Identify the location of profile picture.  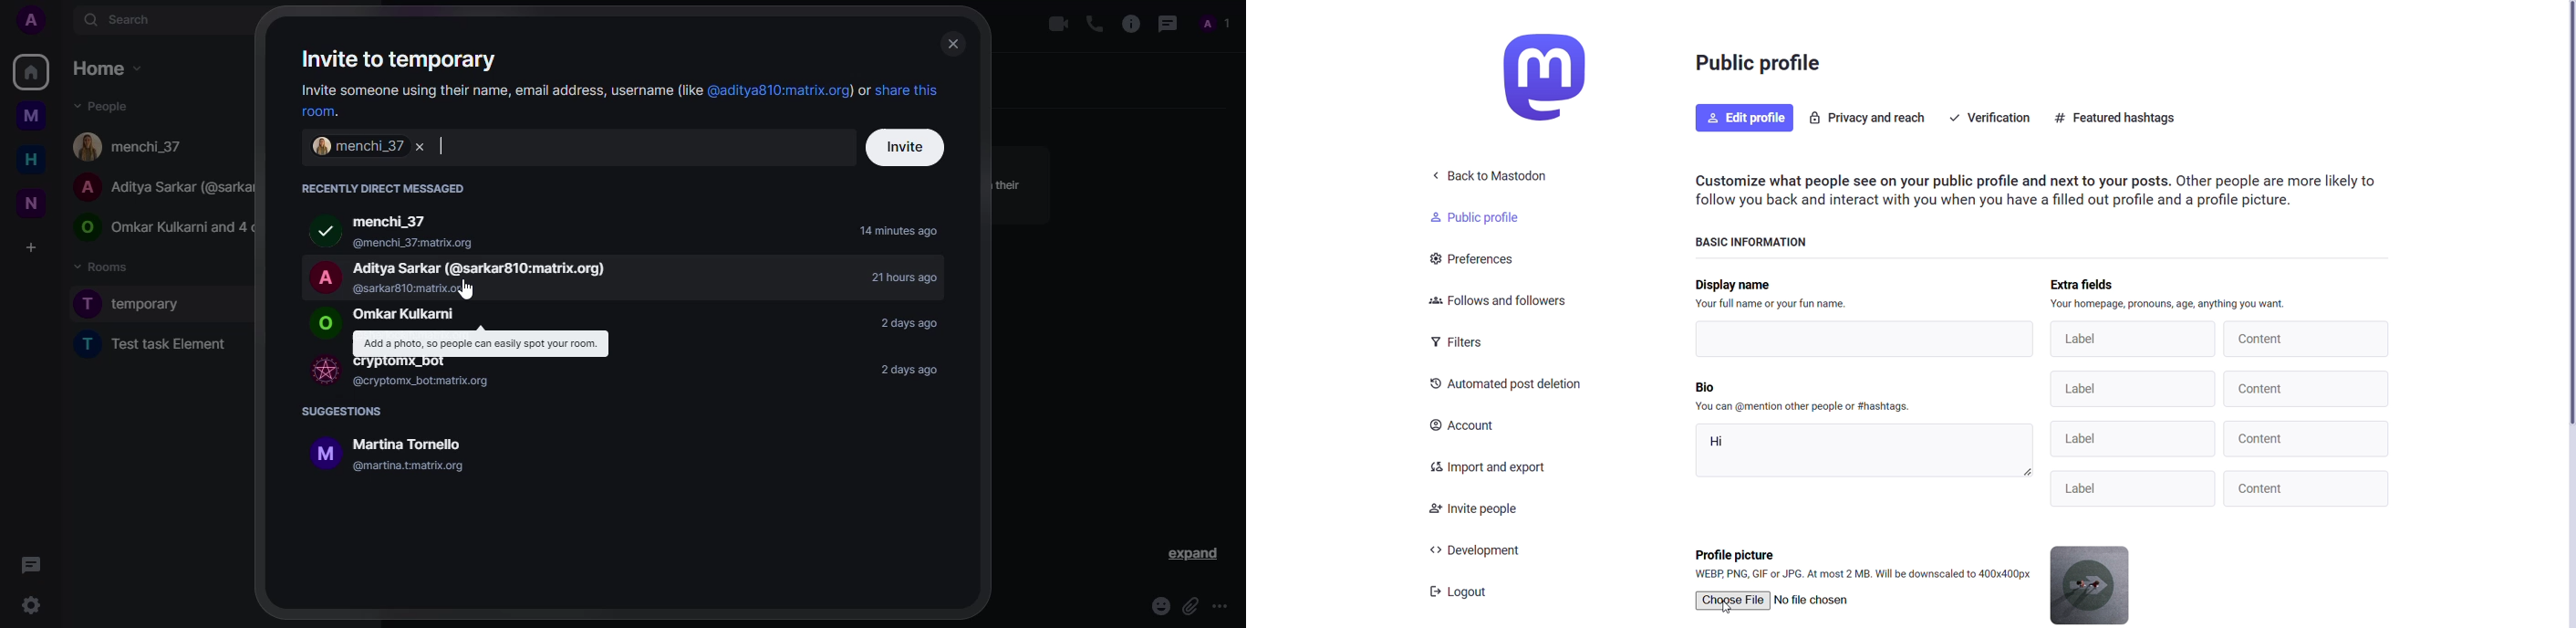
(1736, 552).